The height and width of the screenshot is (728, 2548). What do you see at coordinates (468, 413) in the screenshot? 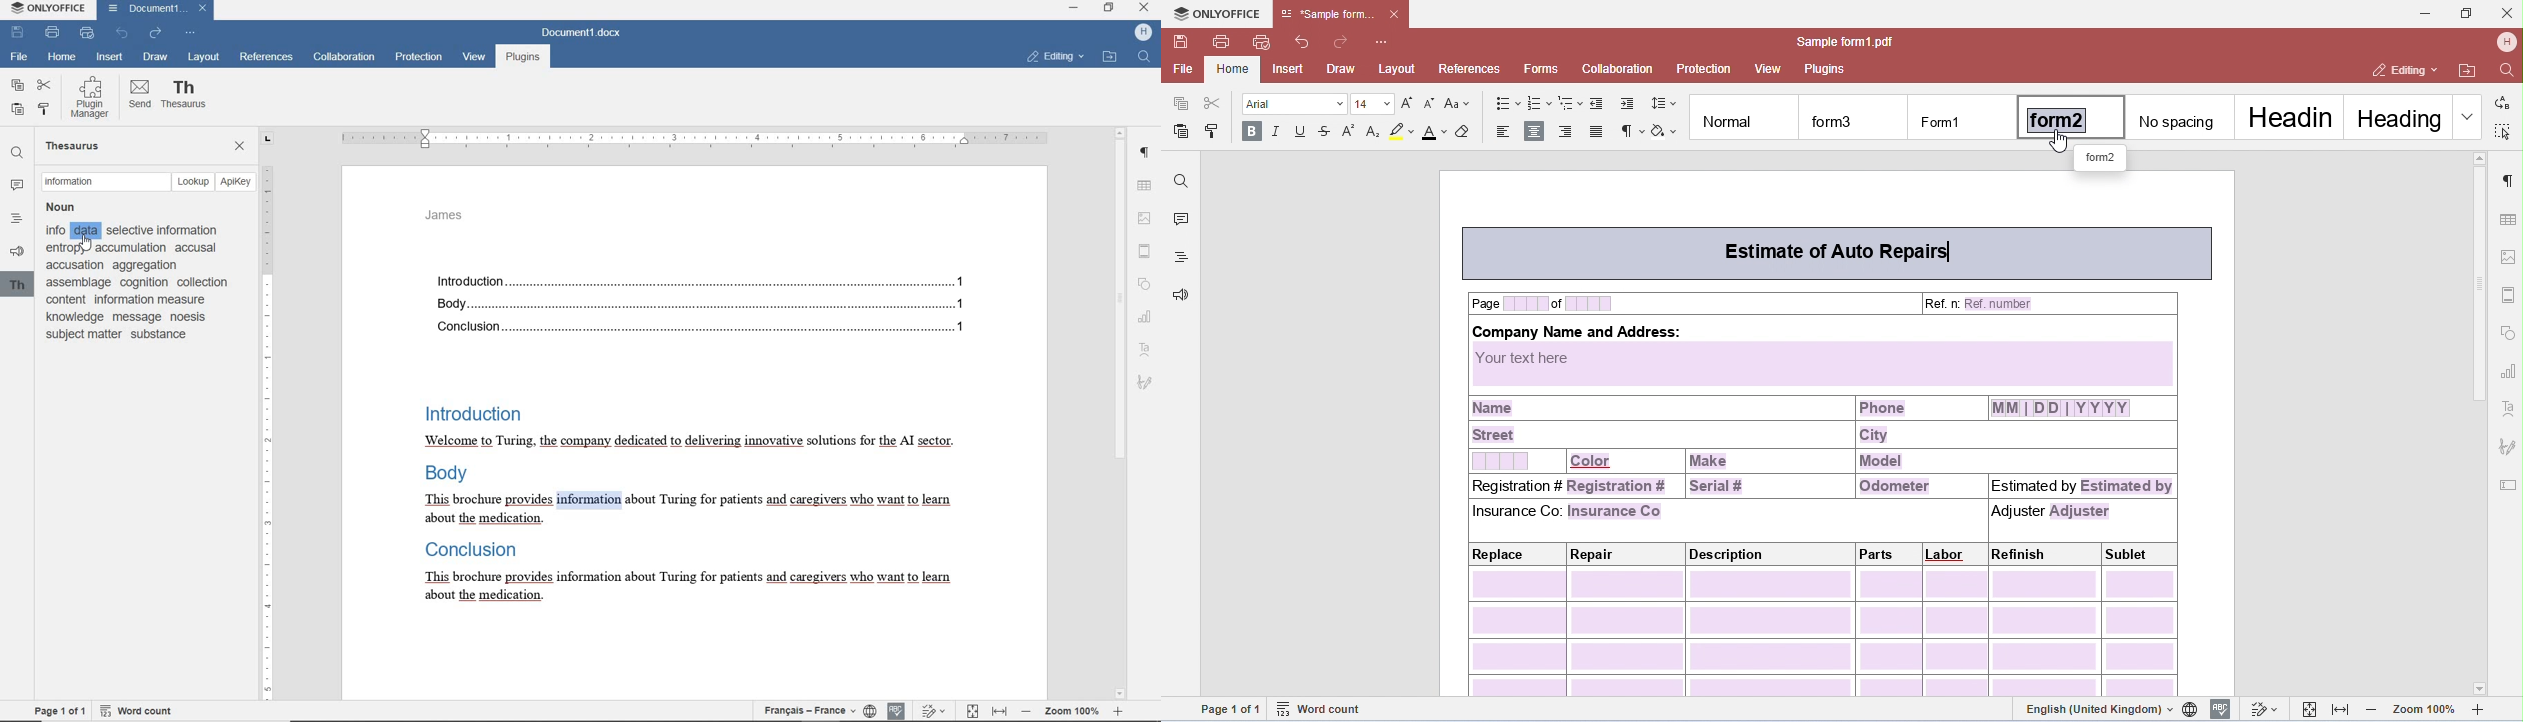
I see `Introduction` at bounding box center [468, 413].